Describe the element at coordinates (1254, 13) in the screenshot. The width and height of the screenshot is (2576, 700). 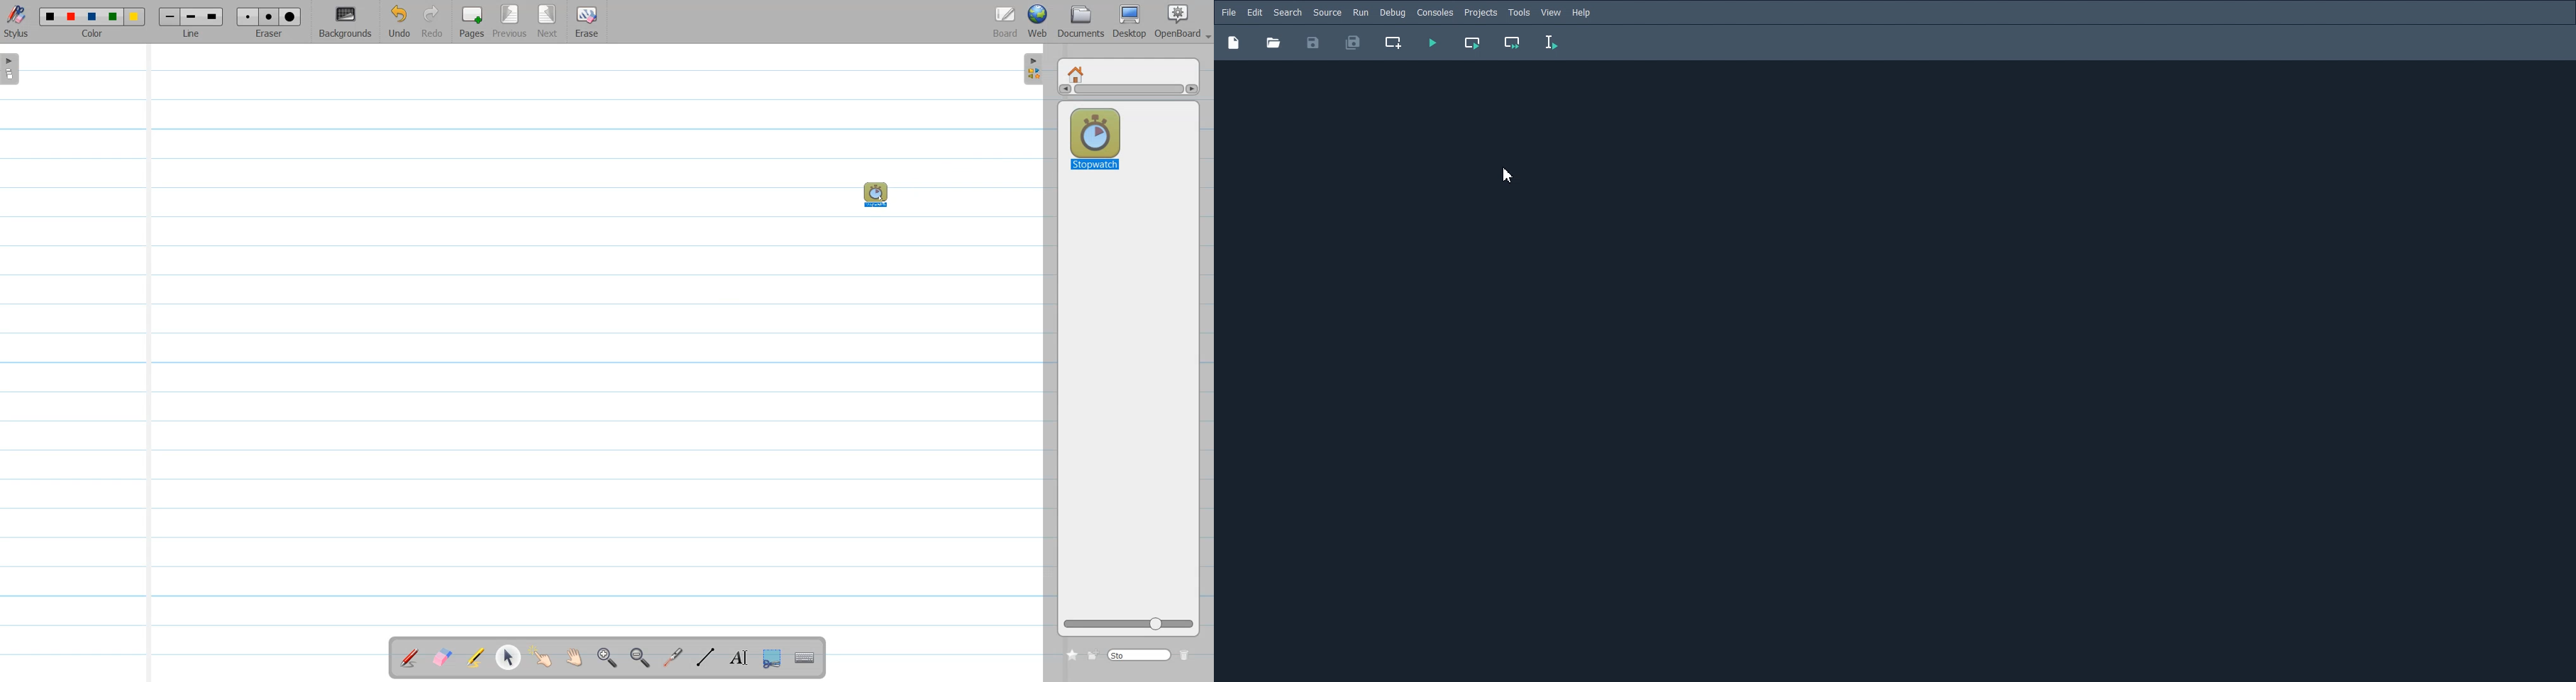
I see `Edit` at that location.